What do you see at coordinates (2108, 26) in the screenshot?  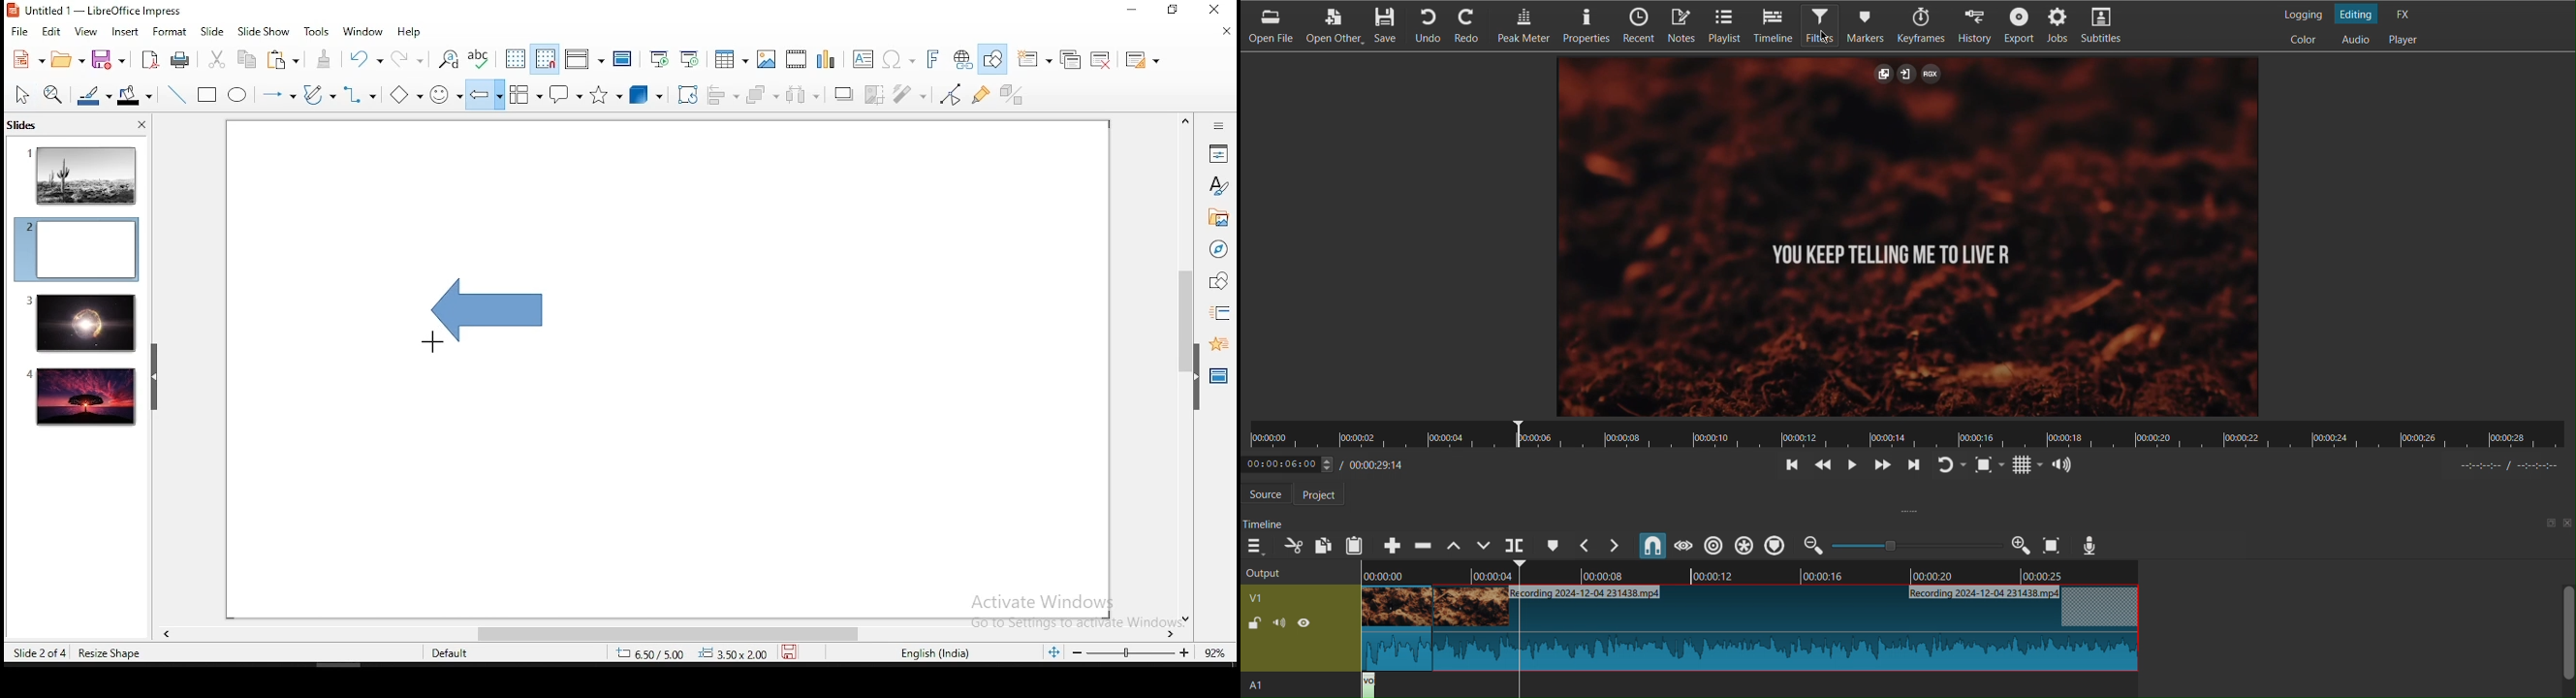 I see `Subtitles` at bounding box center [2108, 26].